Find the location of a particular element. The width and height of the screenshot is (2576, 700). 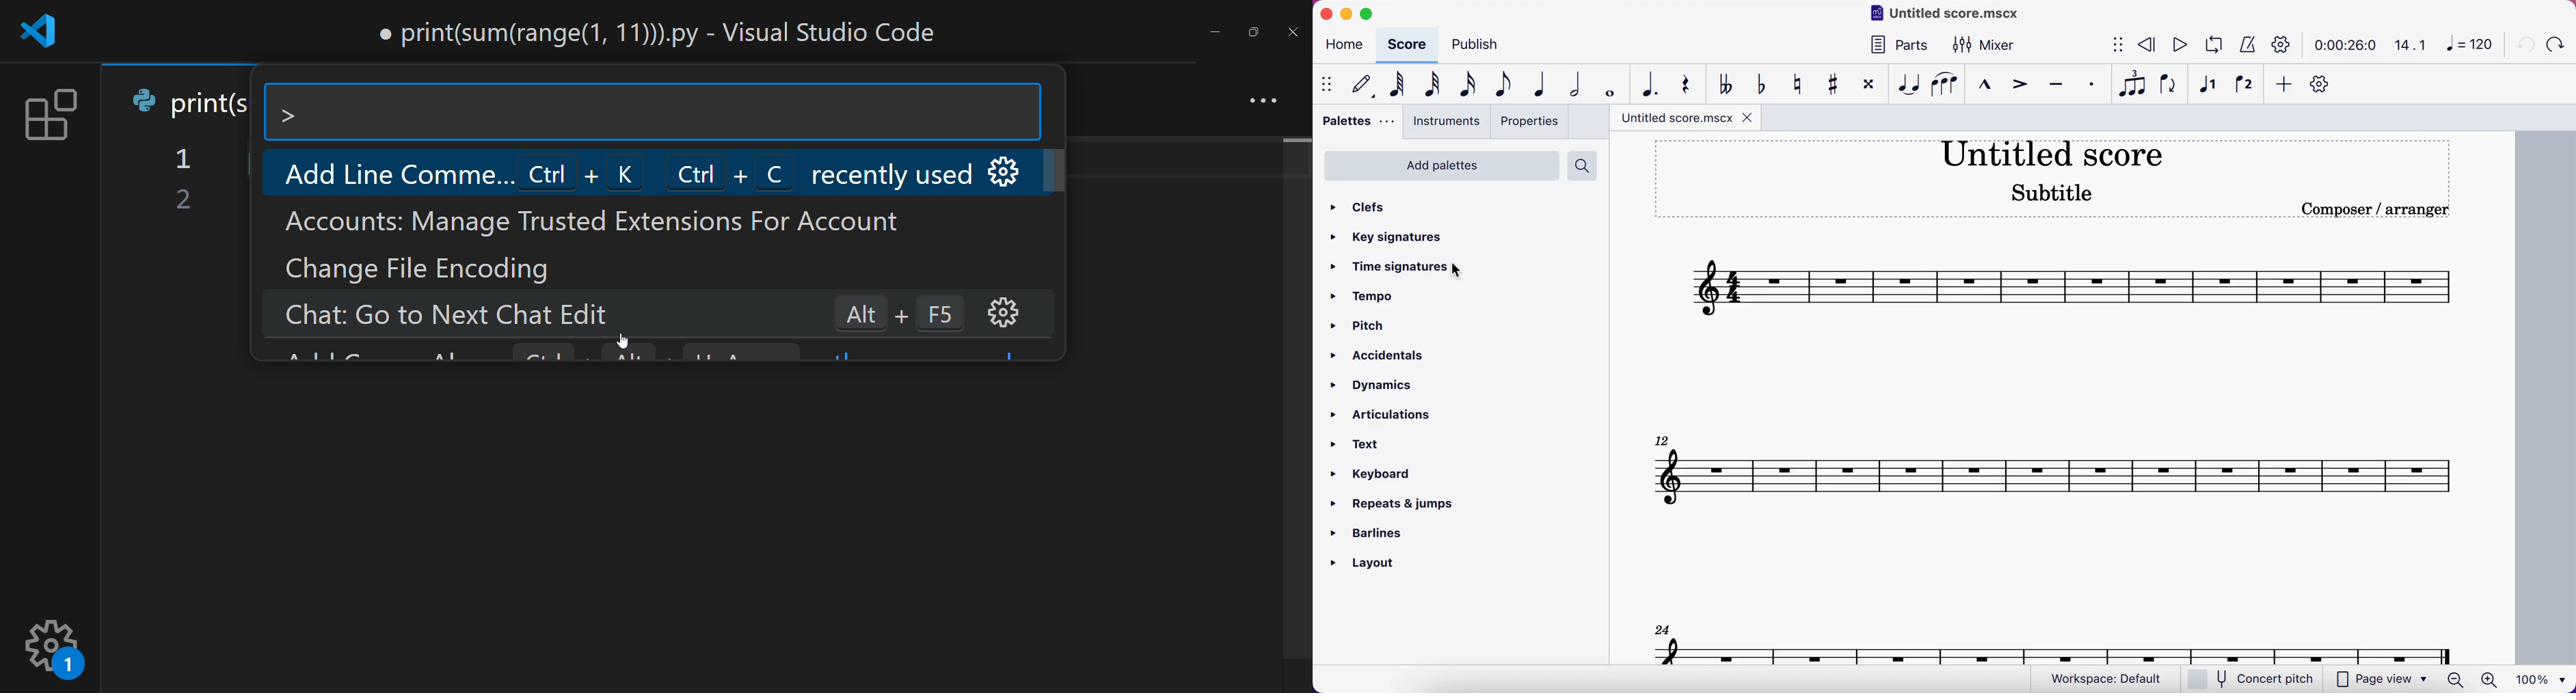

12 is located at coordinates (1664, 440).